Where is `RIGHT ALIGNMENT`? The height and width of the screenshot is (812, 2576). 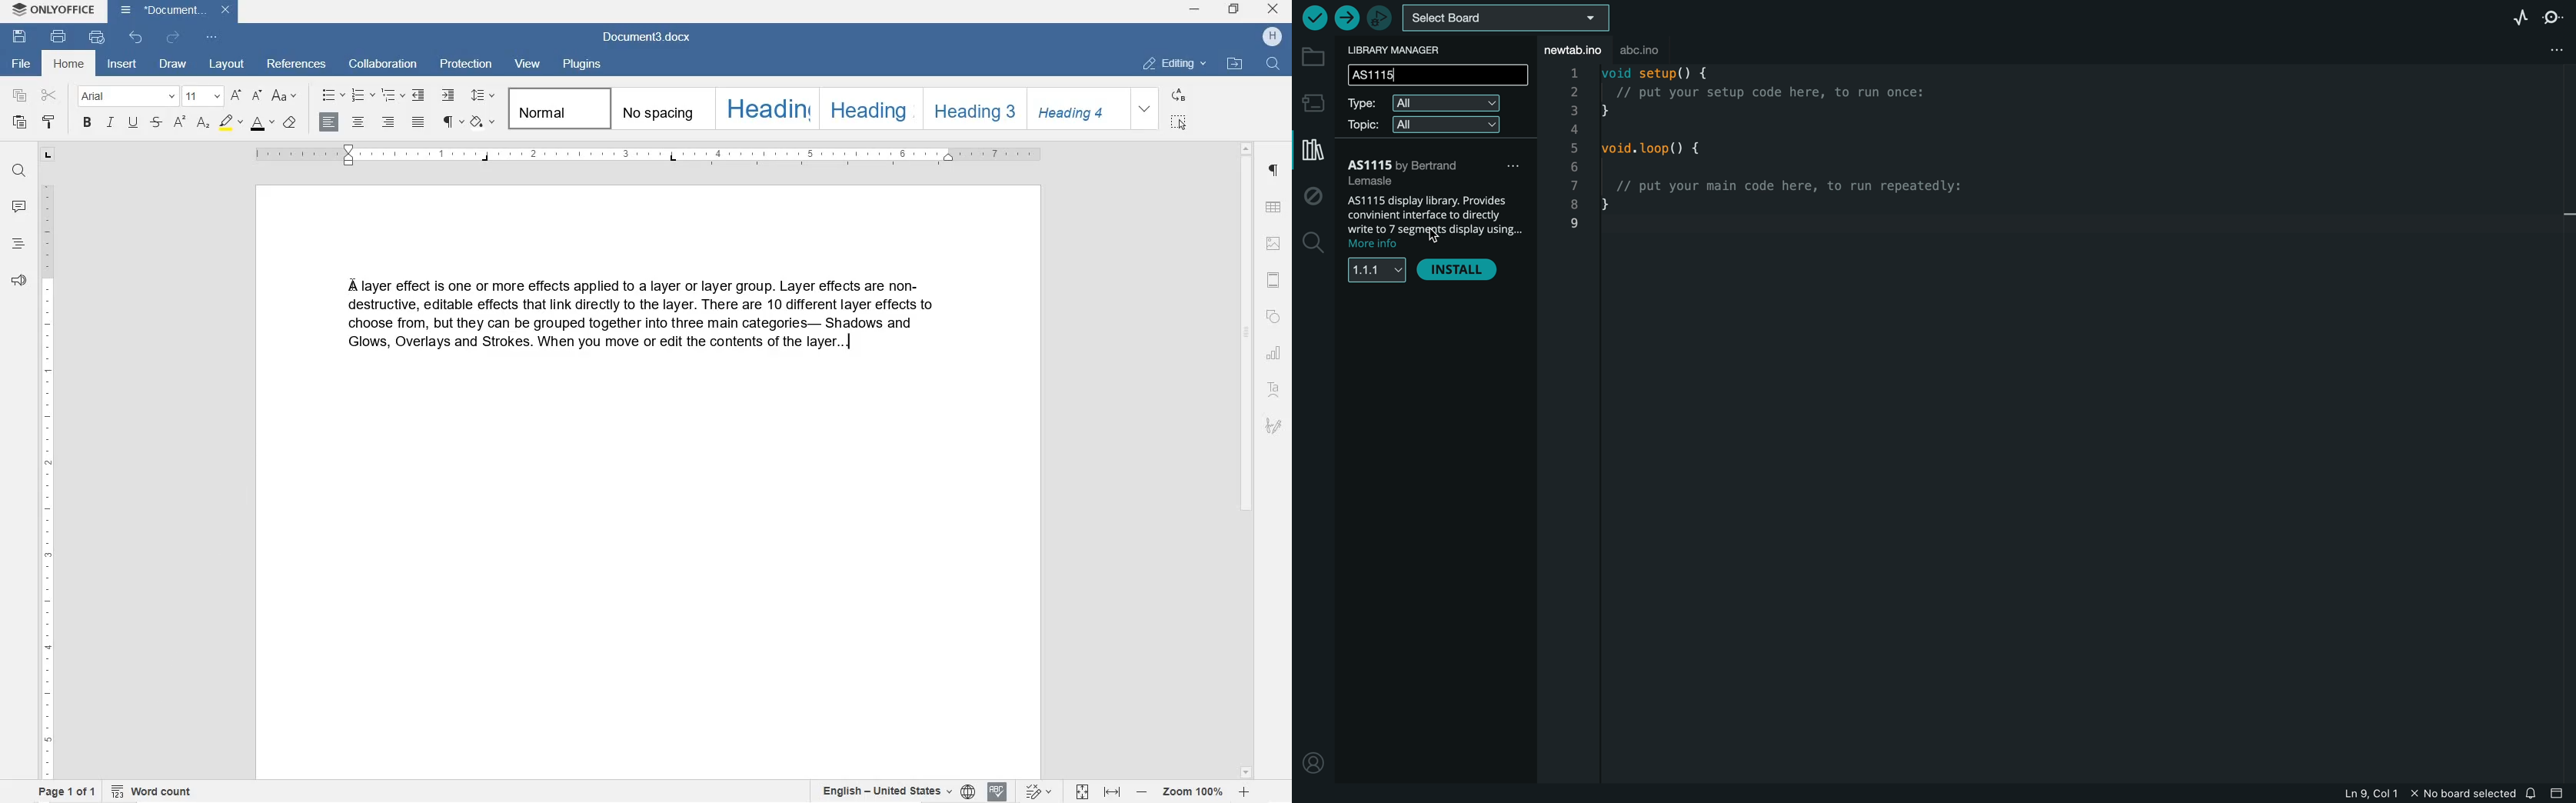
RIGHT ALIGNMENT is located at coordinates (388, 123).